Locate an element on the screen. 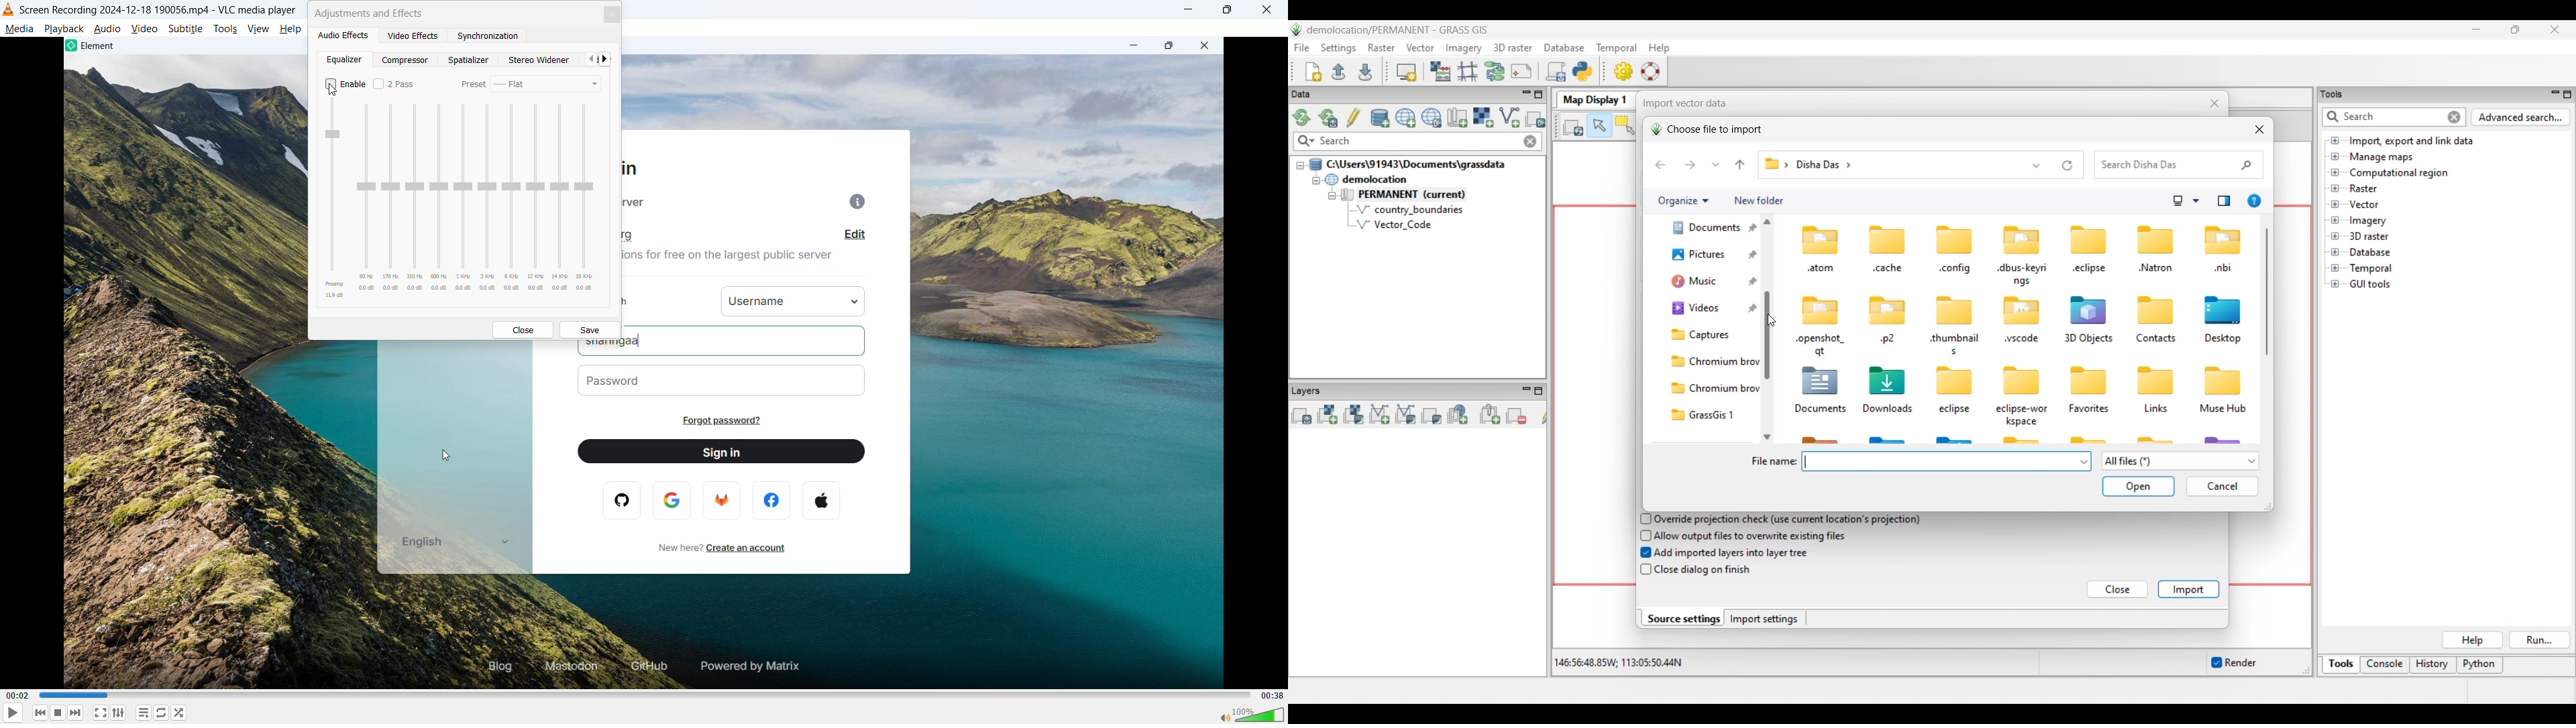 The image size is (2576, 728). Adjust 3 kilohertz is located at coordinates (487, 198).